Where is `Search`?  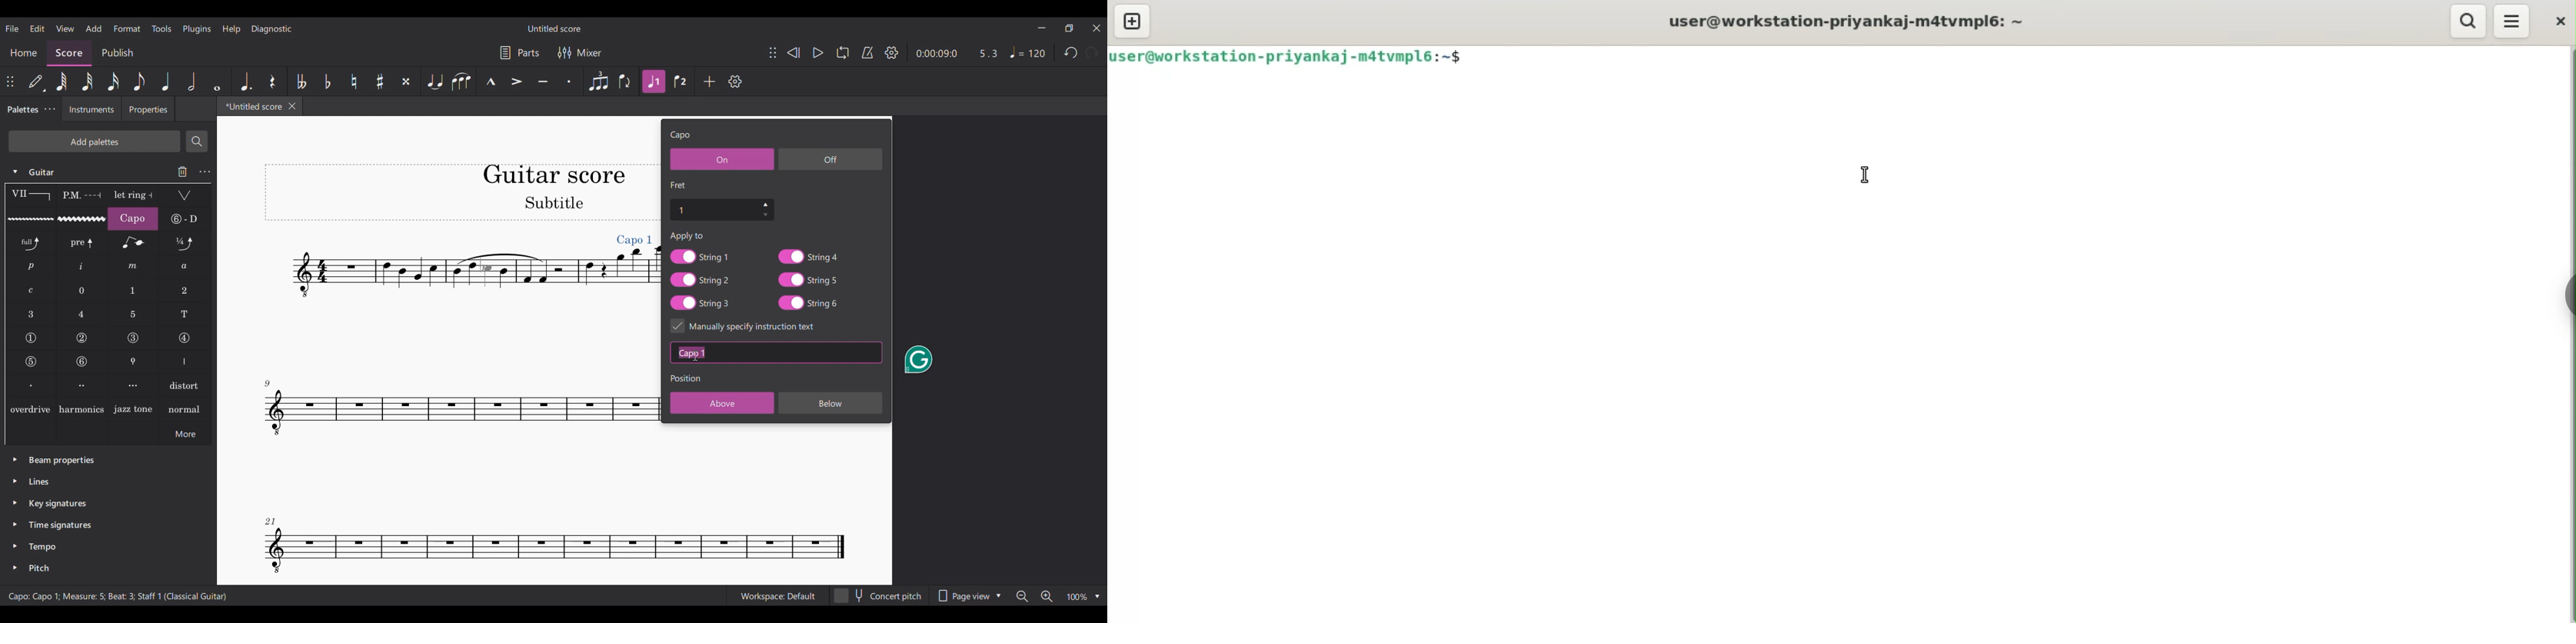 Search is located at coordinates (197, 141).